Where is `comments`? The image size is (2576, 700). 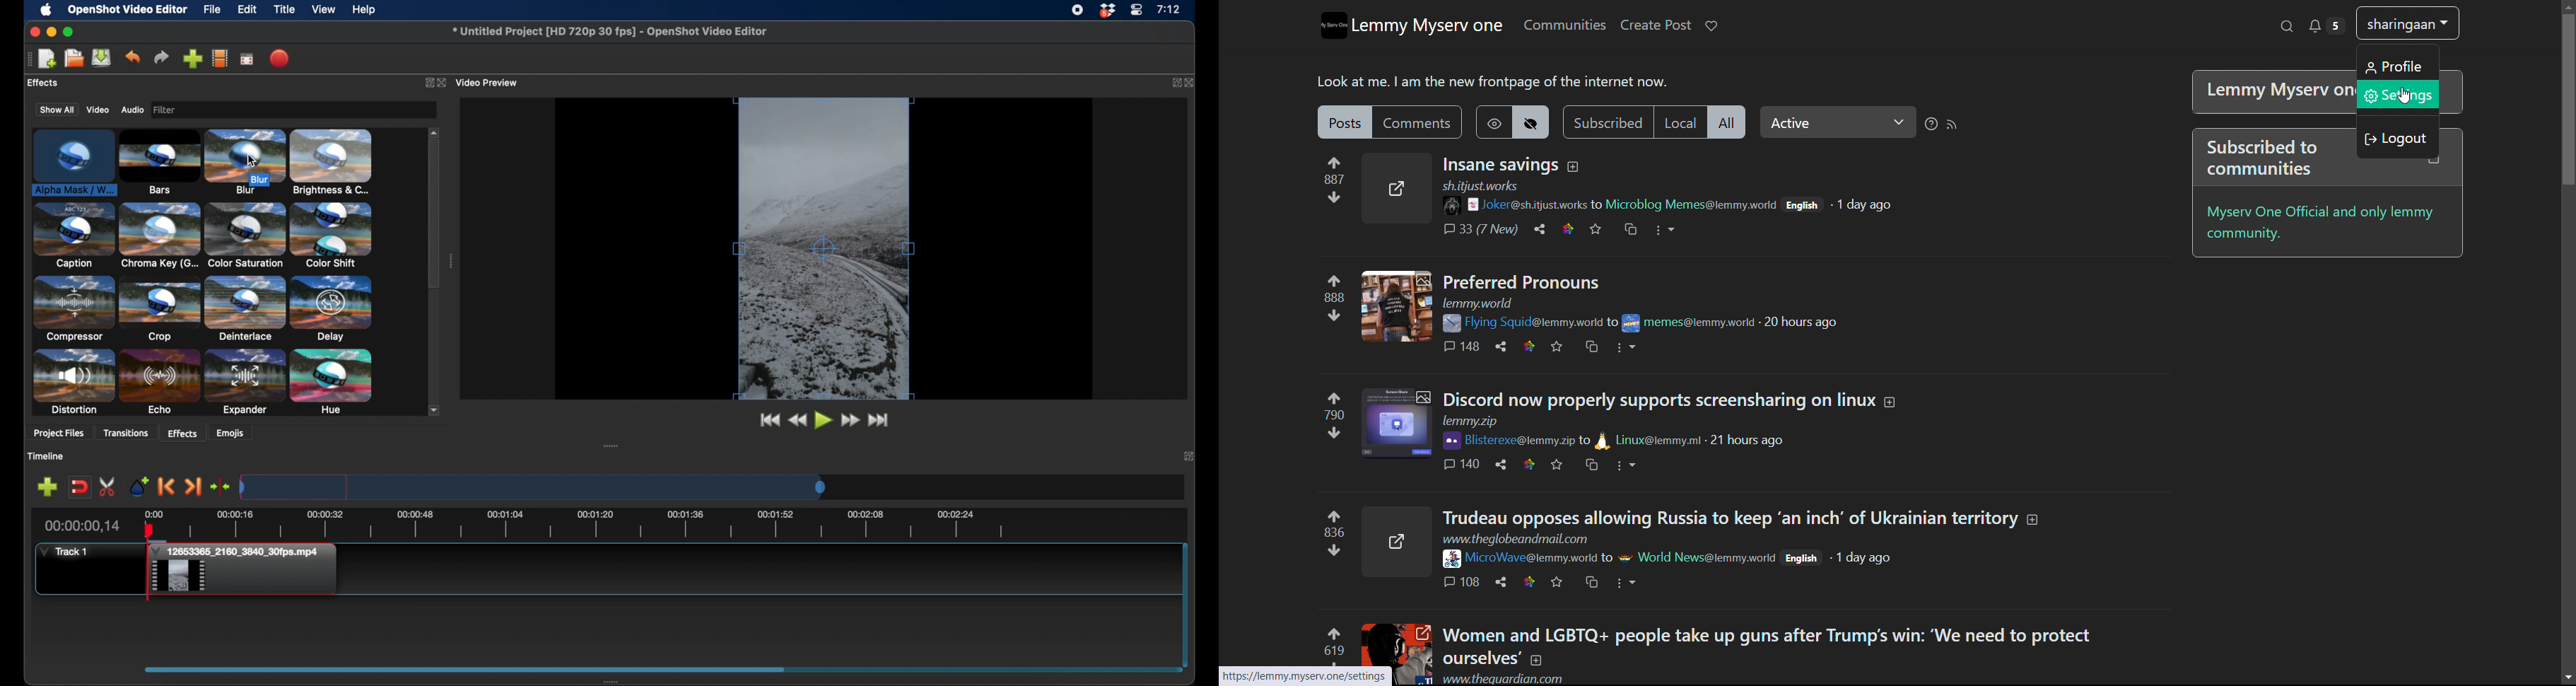
comments is located at coordinates (1417, 122).